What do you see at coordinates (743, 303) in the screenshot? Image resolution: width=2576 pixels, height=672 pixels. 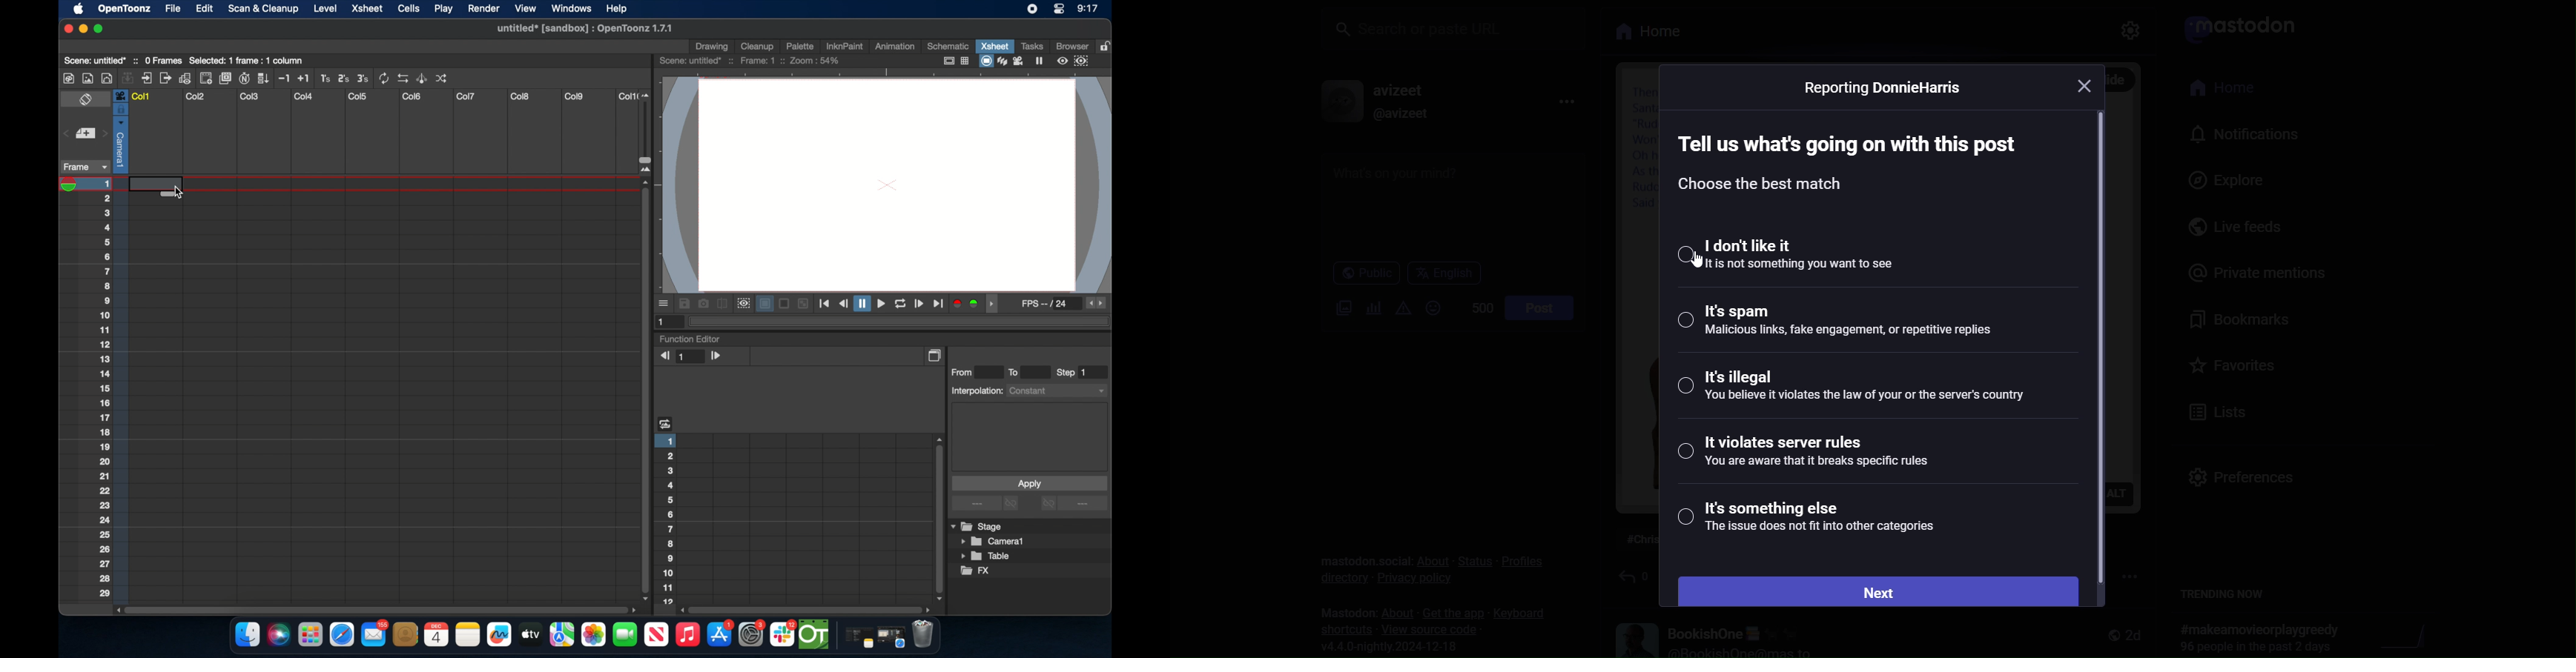 I see `preview` at bounding box center [743, 303].